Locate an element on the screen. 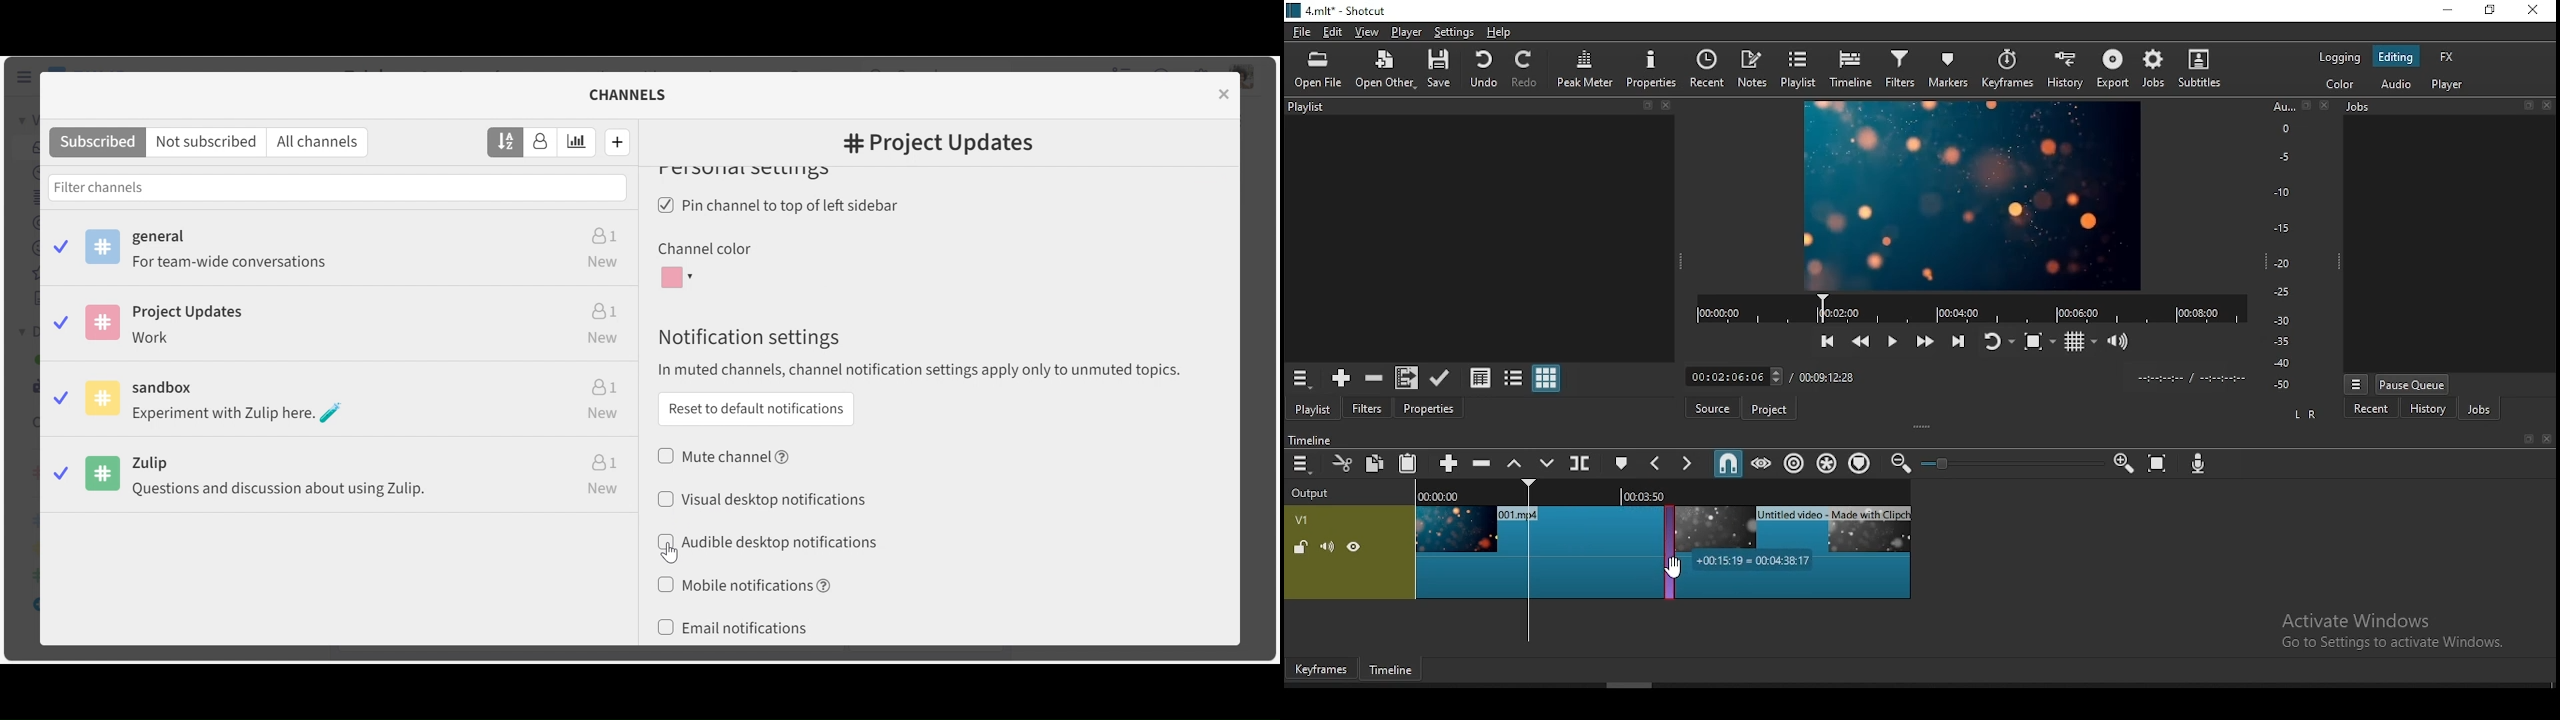 The height and width of the screenshot is (728, 2576). zoom timeline out is located at coordinates (1899, 464).